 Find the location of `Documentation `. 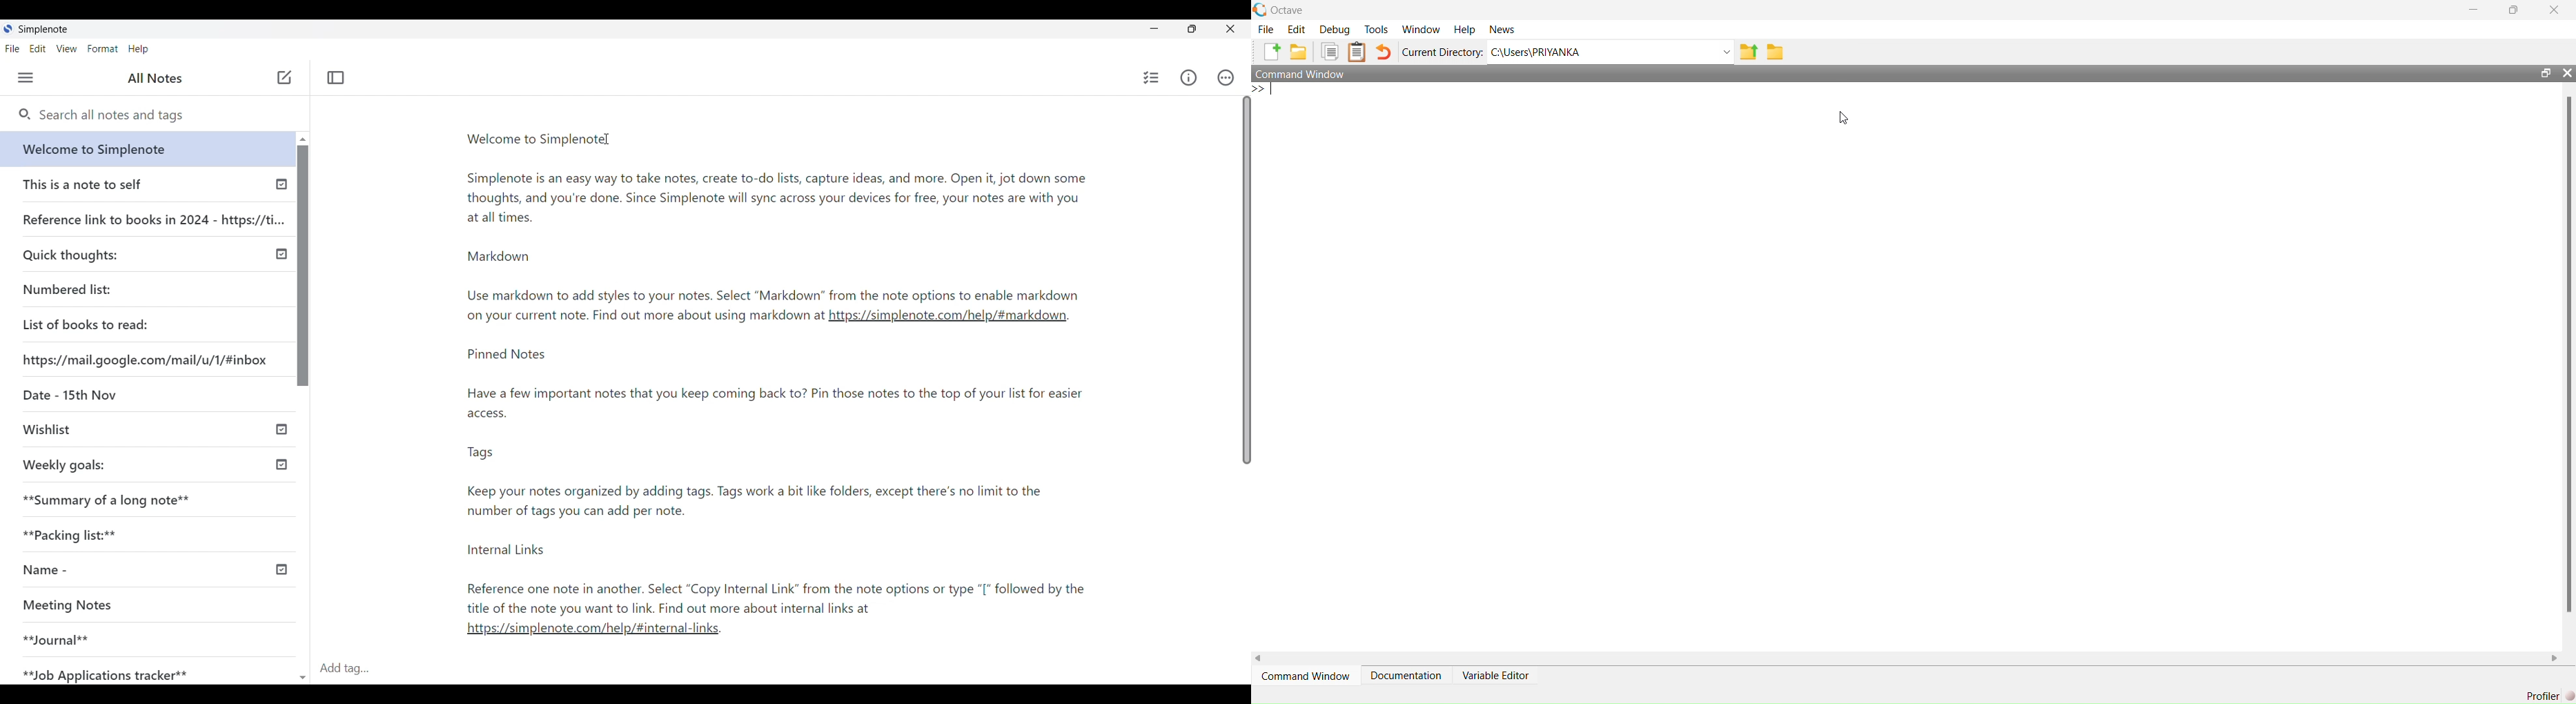

Documentation  is located at coordinates (1406, 676).